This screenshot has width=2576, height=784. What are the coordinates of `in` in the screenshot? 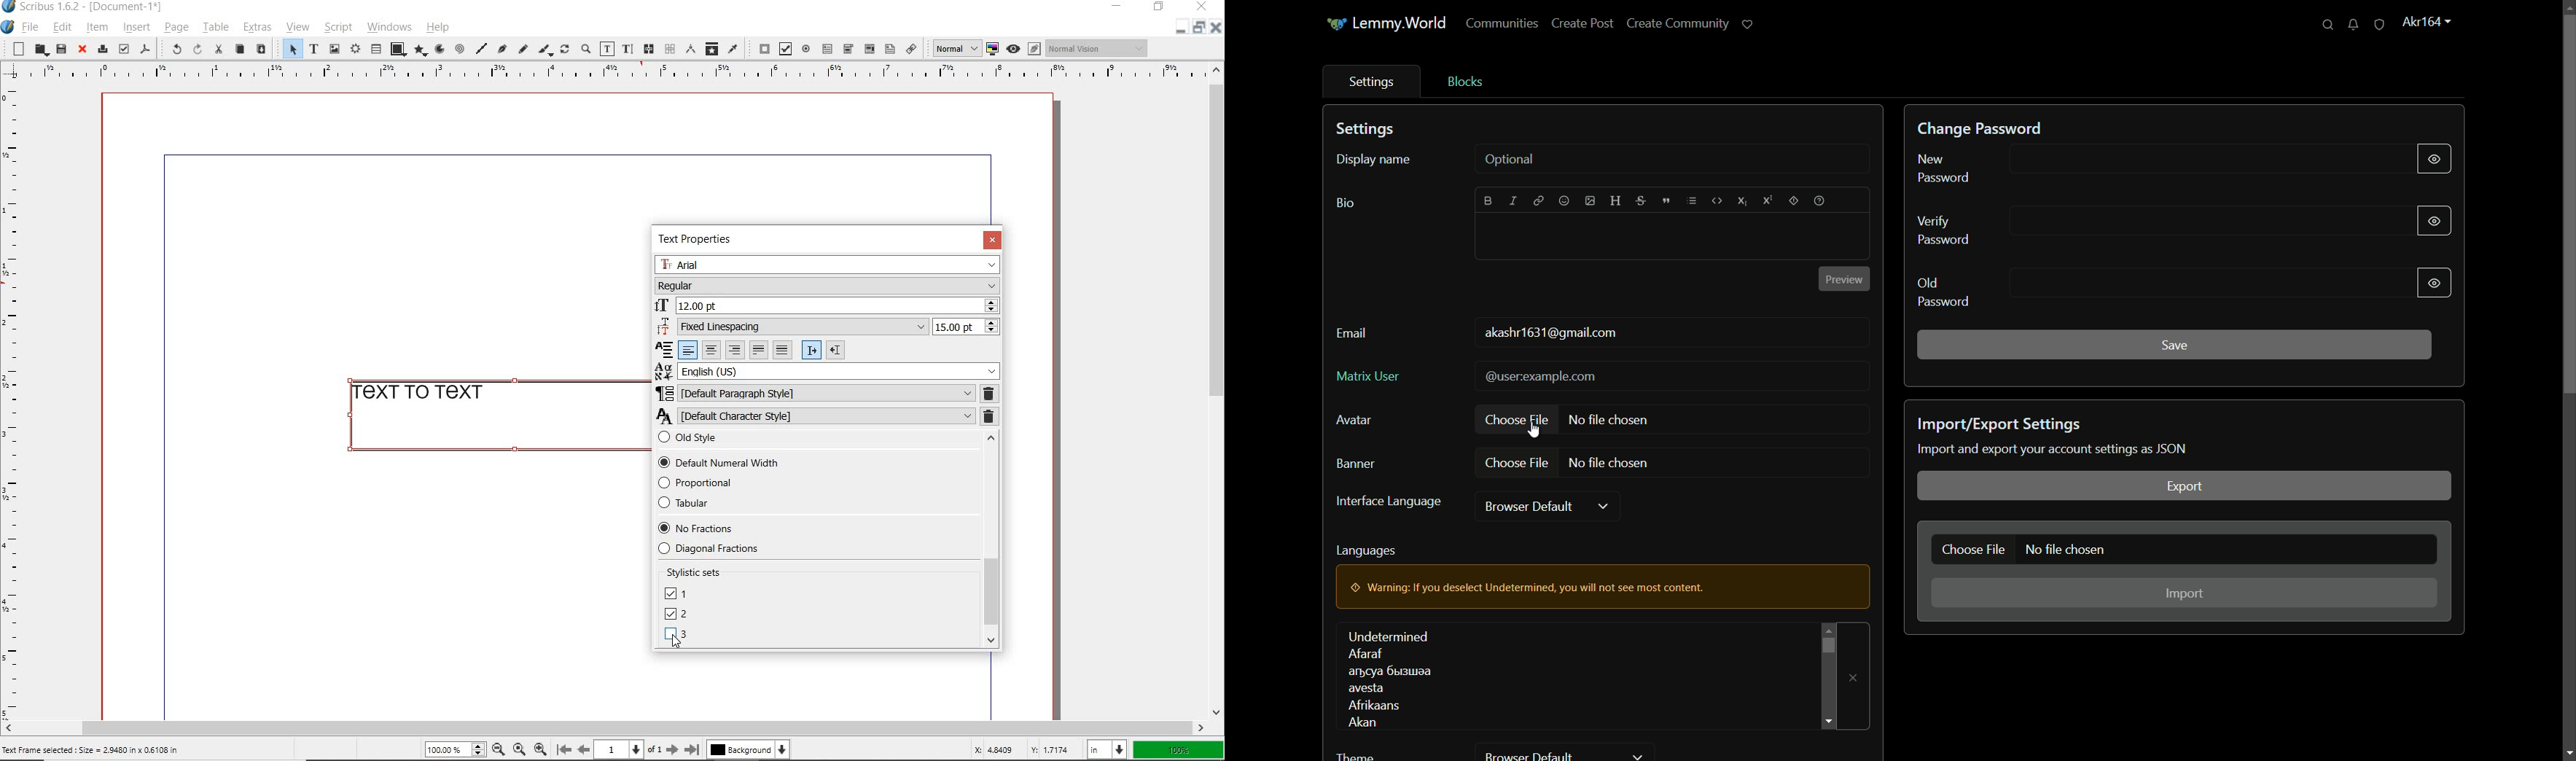 It's located at (1109, 749).